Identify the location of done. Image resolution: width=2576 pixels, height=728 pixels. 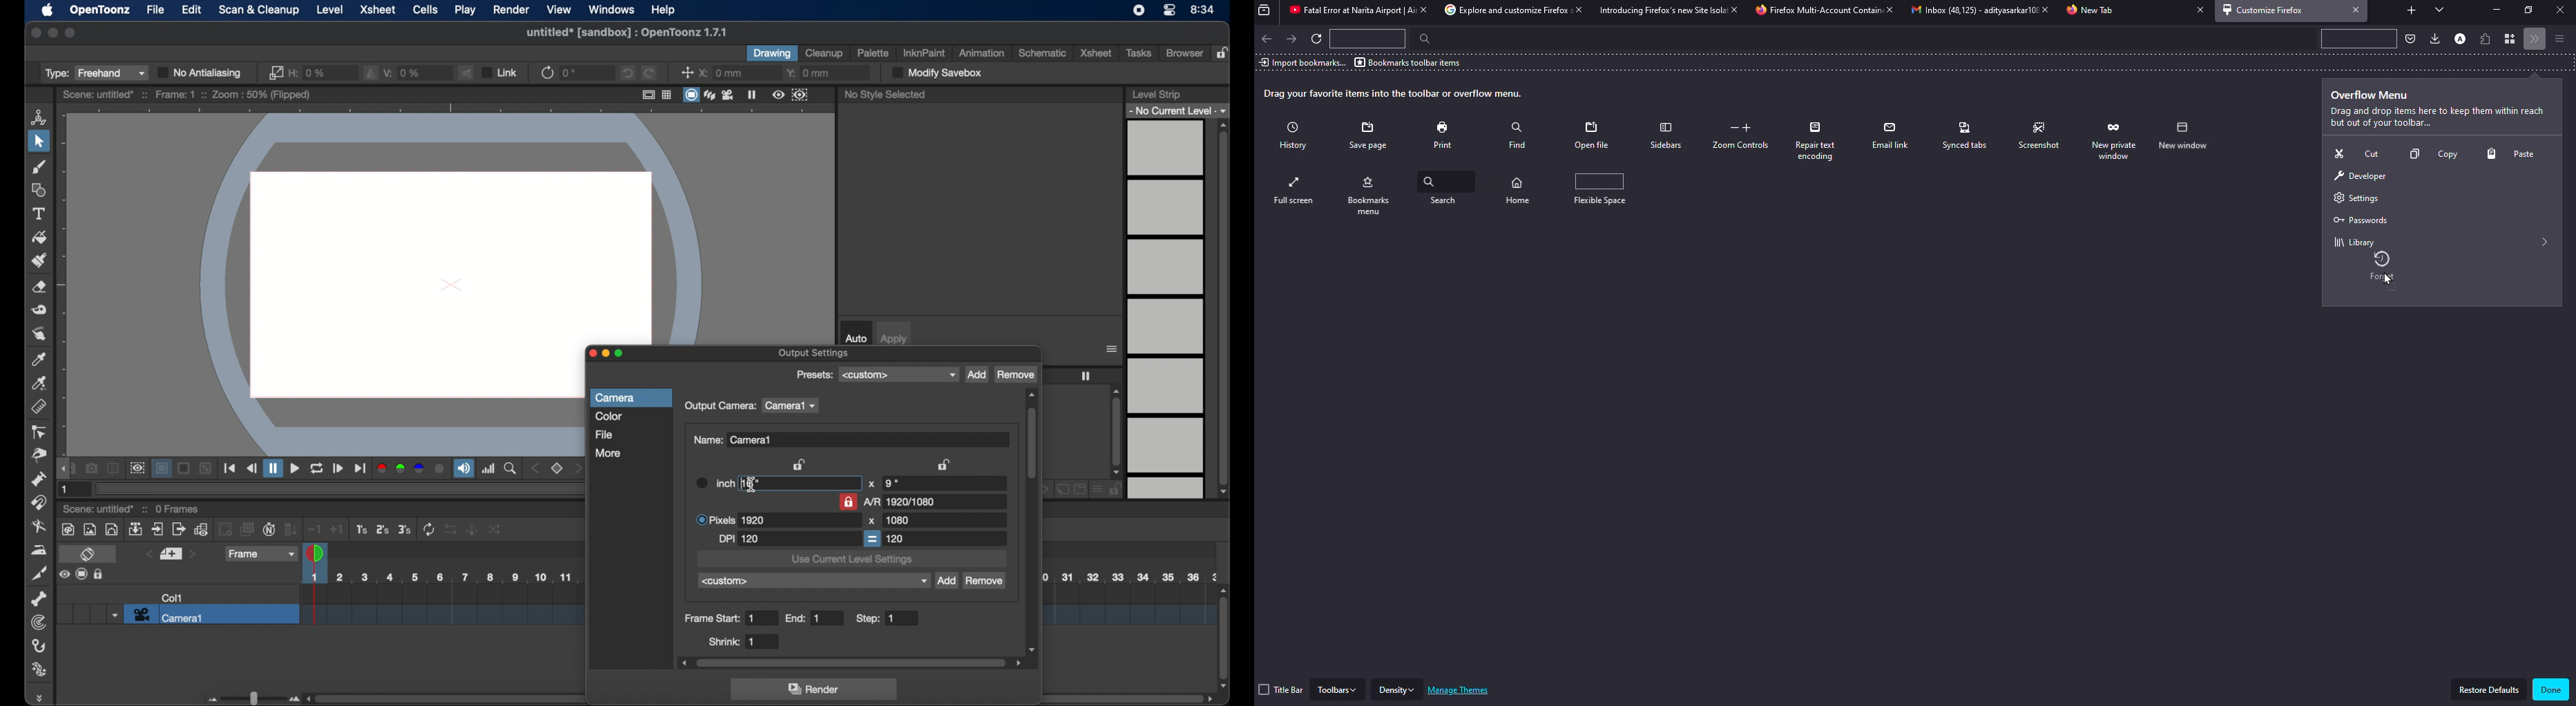
(2550, 689).